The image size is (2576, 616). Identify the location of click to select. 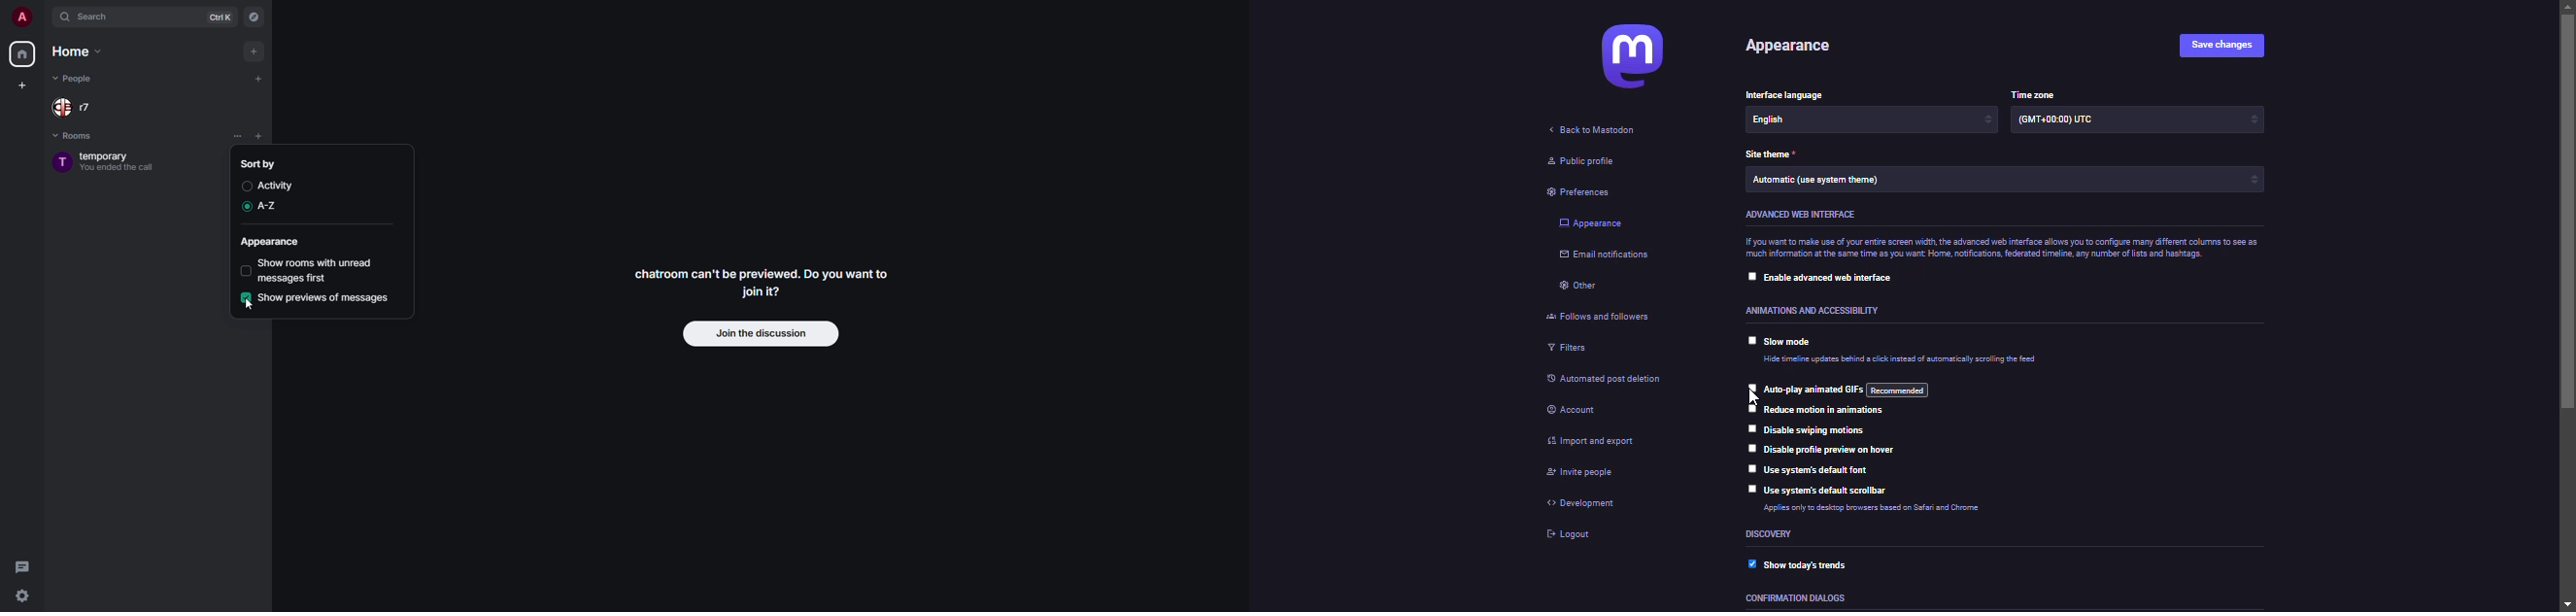
(1747, 489).